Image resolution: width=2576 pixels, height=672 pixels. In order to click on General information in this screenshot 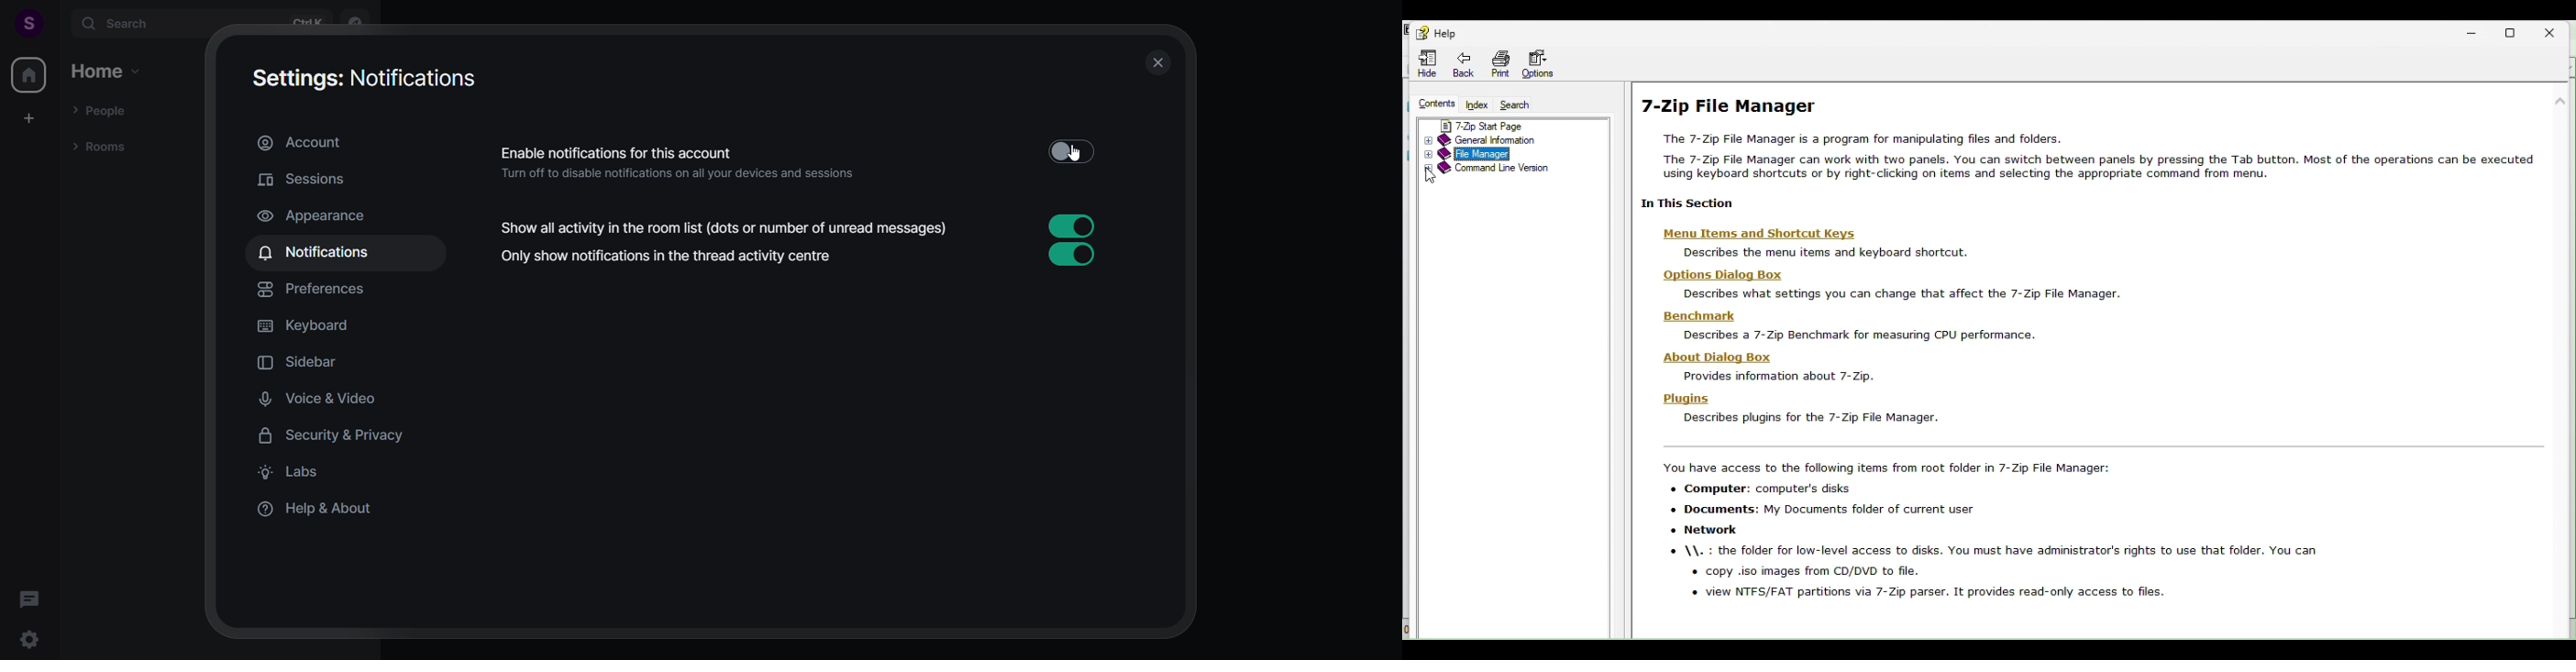, I will do `click(1493, 139)`.